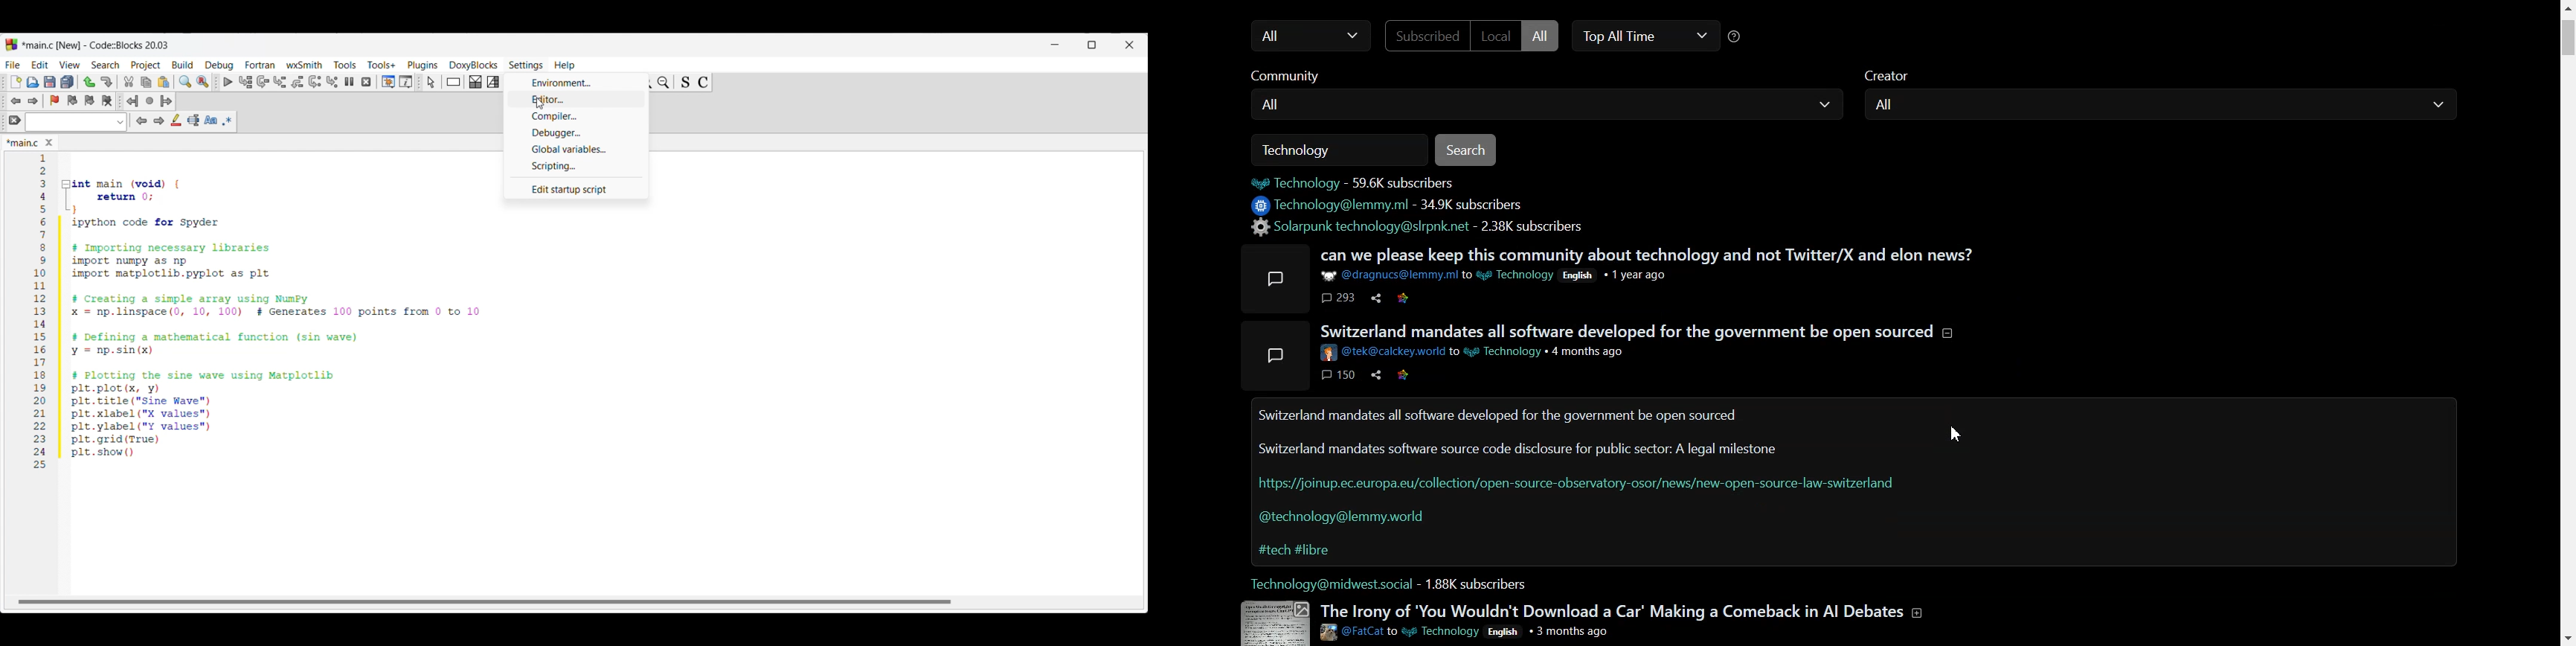 This screenshot has width=2576, height=672. I want to click on Debugging windows, so click(389, 82).